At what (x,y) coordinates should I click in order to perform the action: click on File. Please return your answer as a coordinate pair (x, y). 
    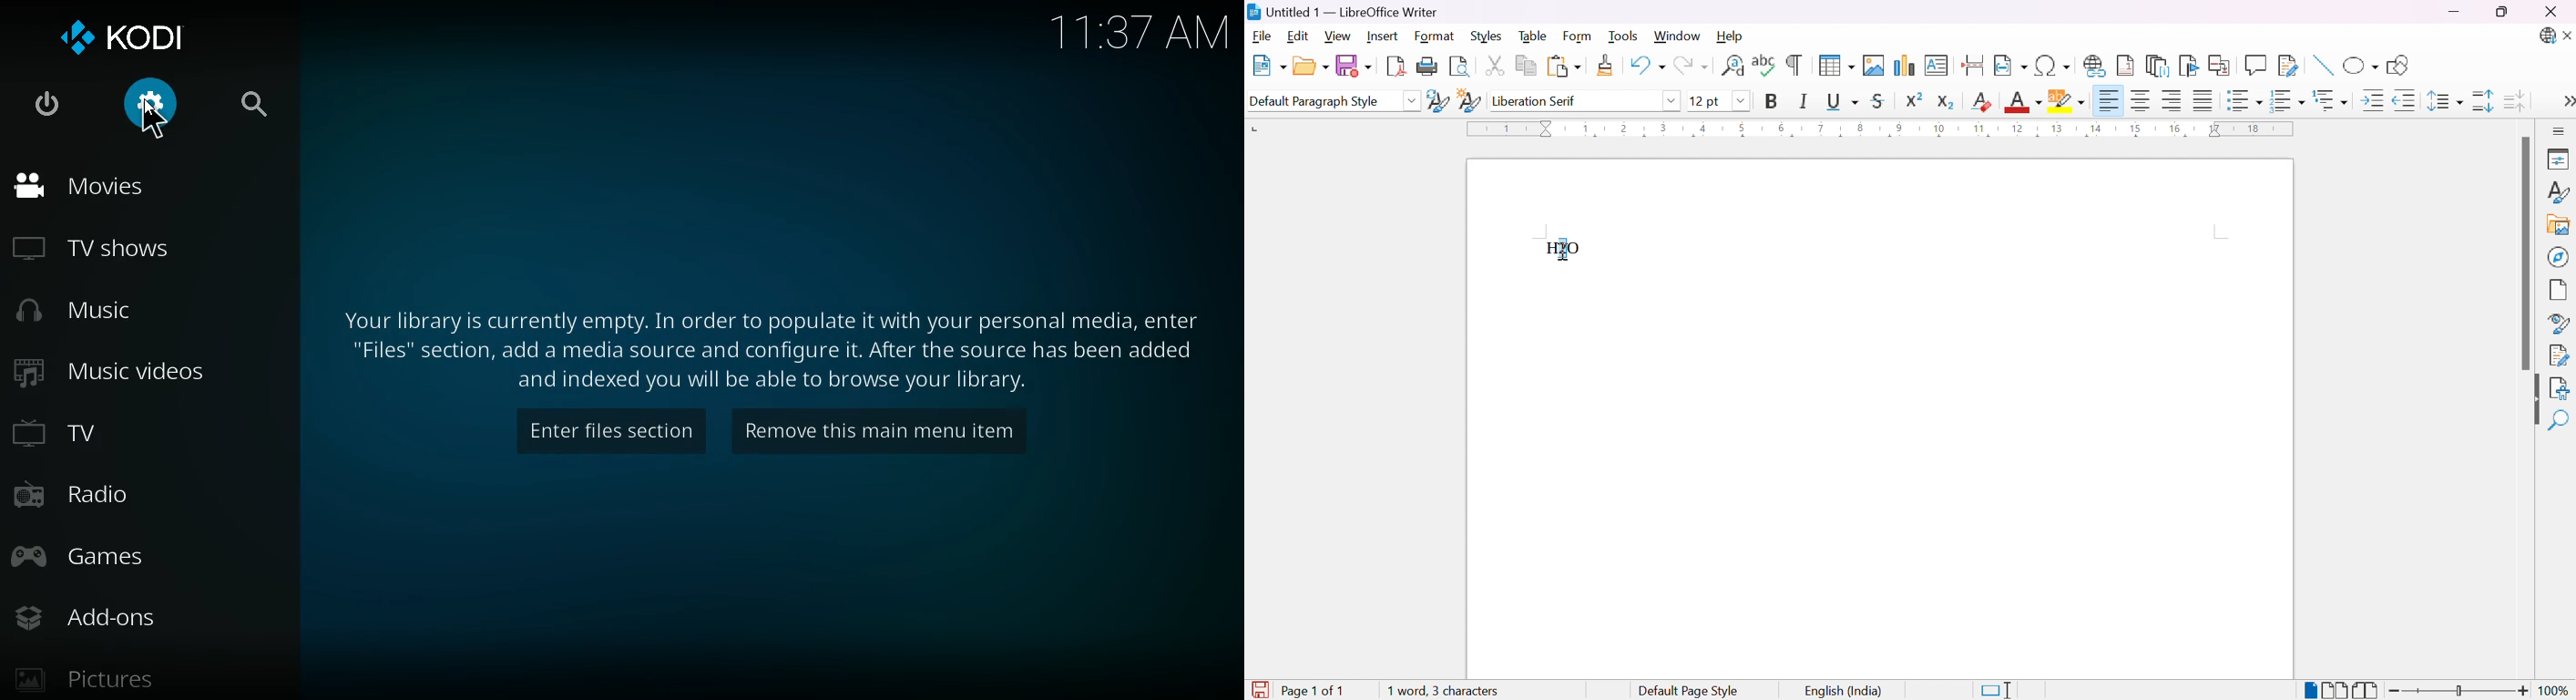
    Looking at the image, I should click on (1263, 38).